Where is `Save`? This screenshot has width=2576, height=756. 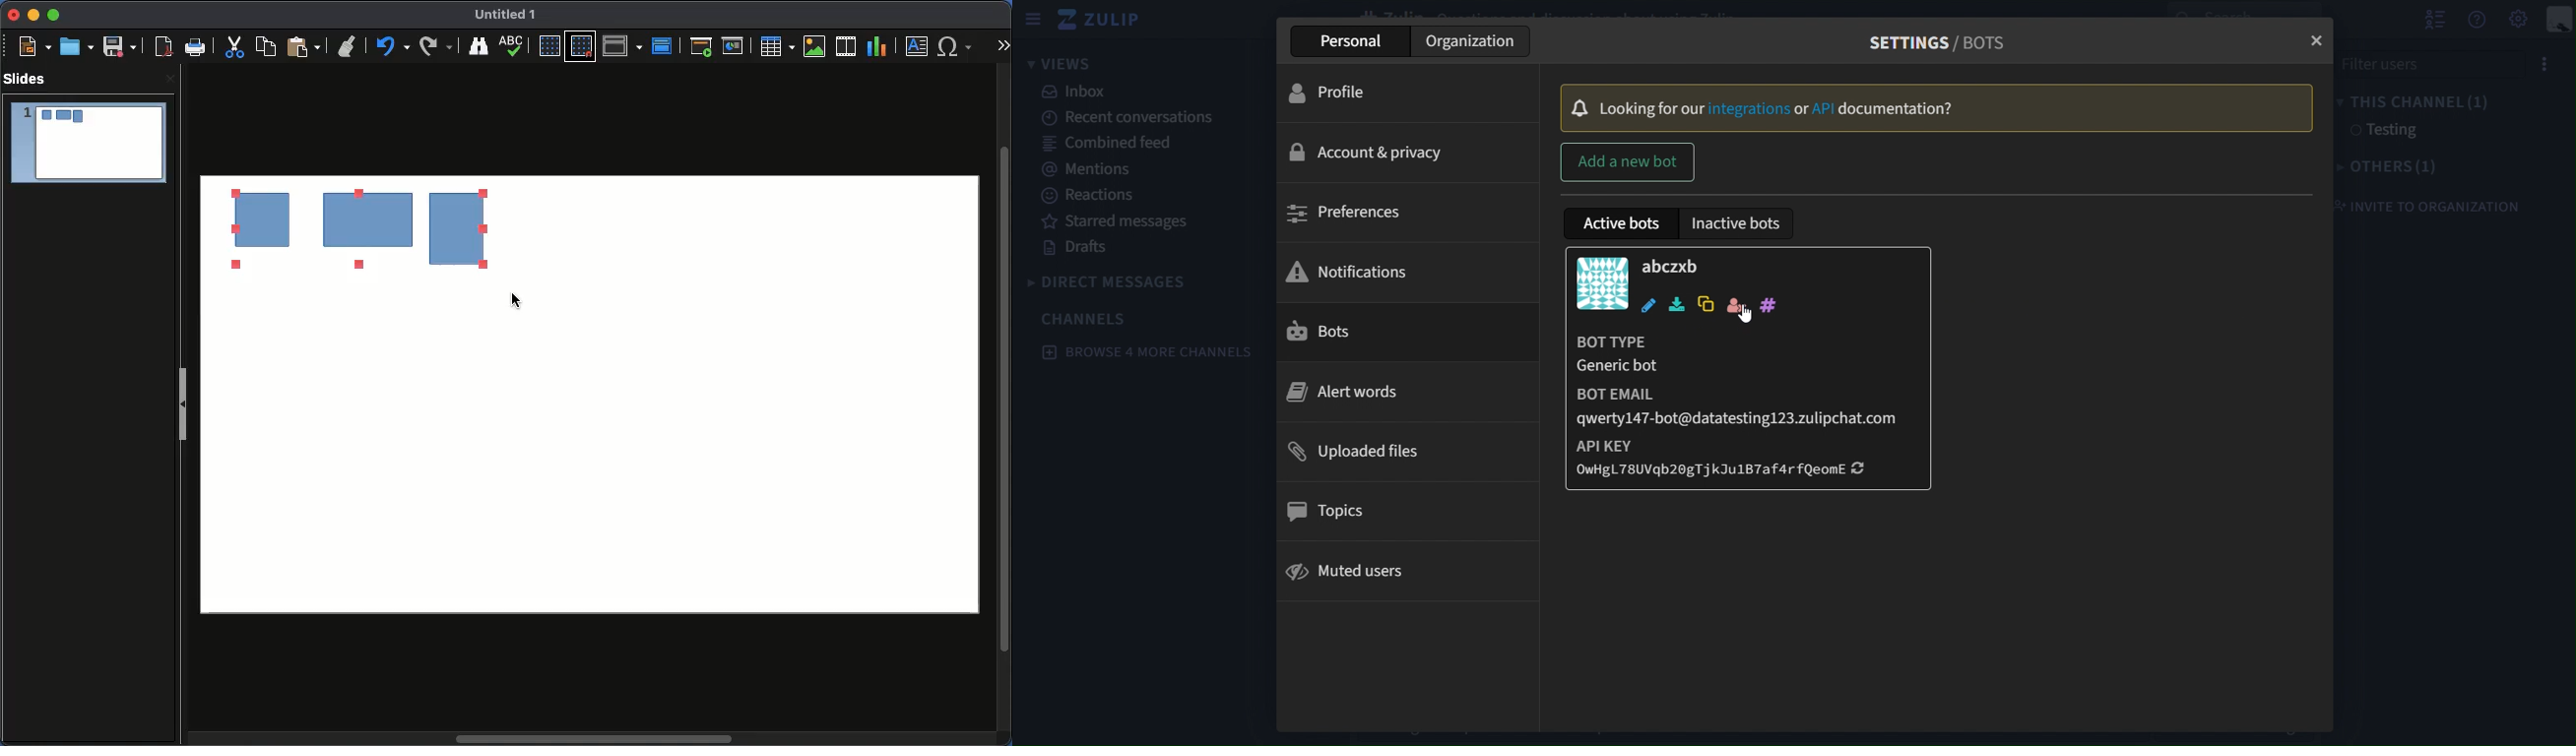 Save is located at coordinates (119, 47).